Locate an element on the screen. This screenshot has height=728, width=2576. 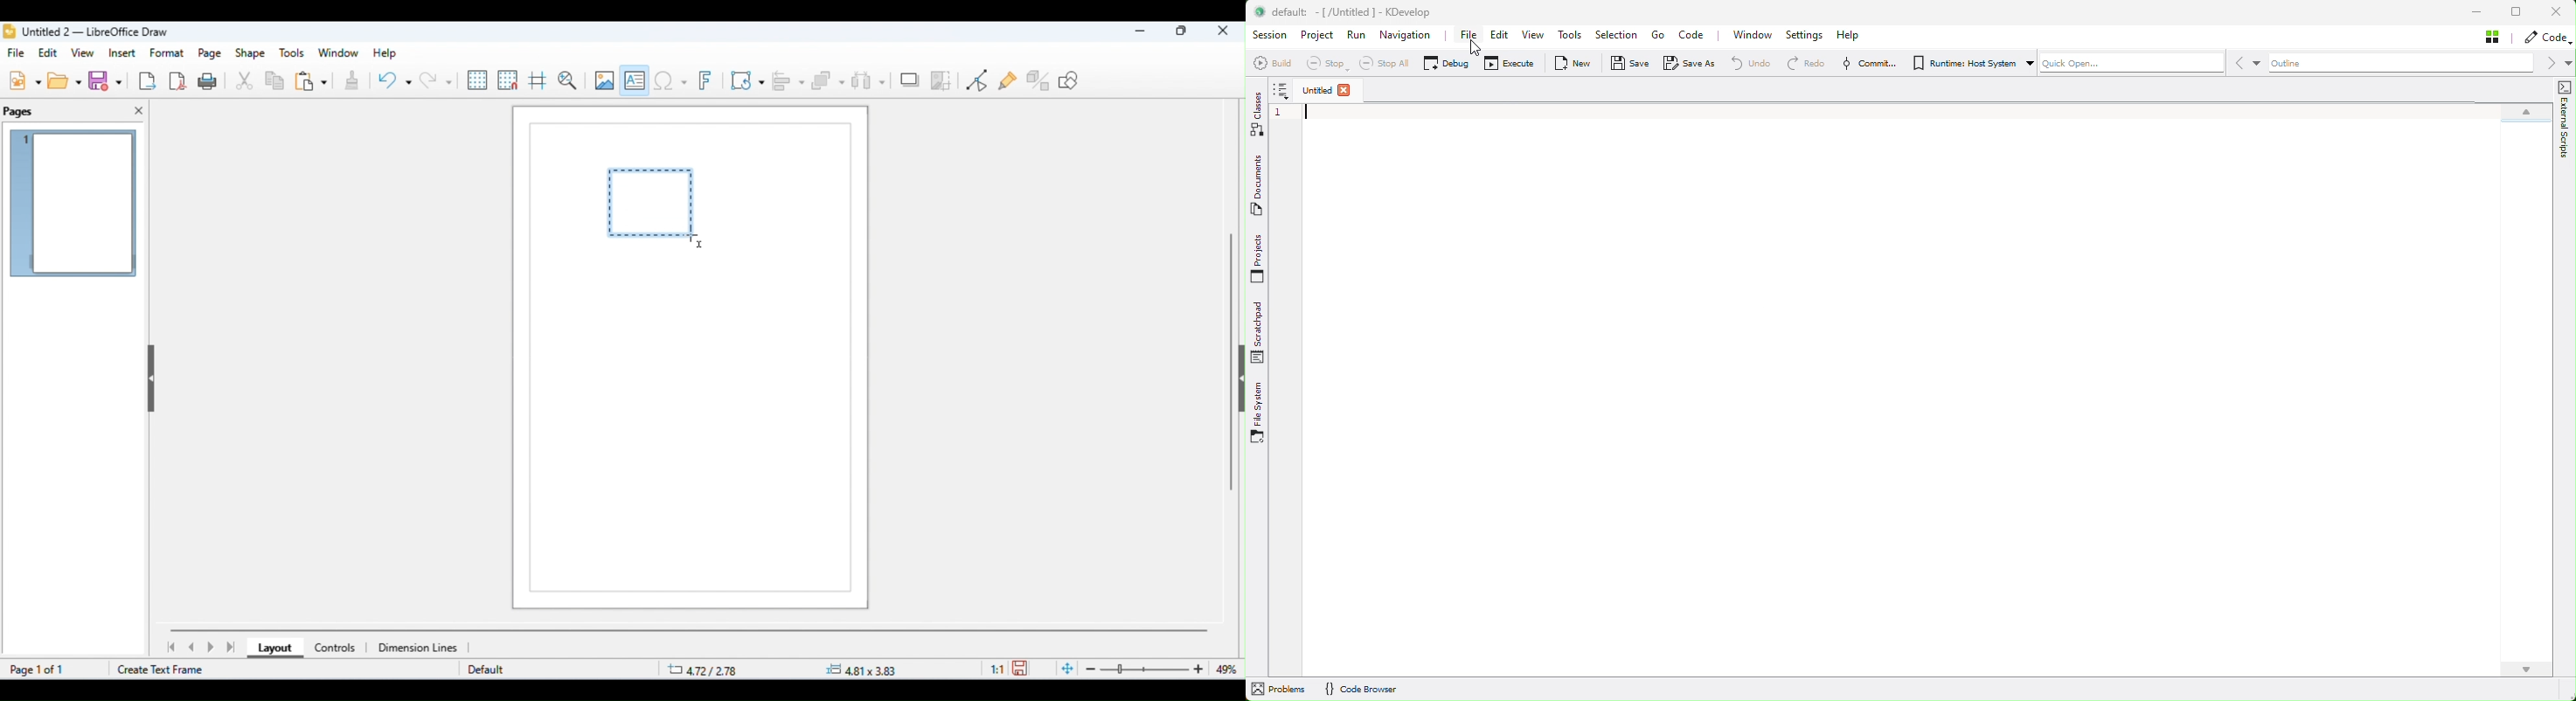
minimize is located at coordinates (1137, 33).